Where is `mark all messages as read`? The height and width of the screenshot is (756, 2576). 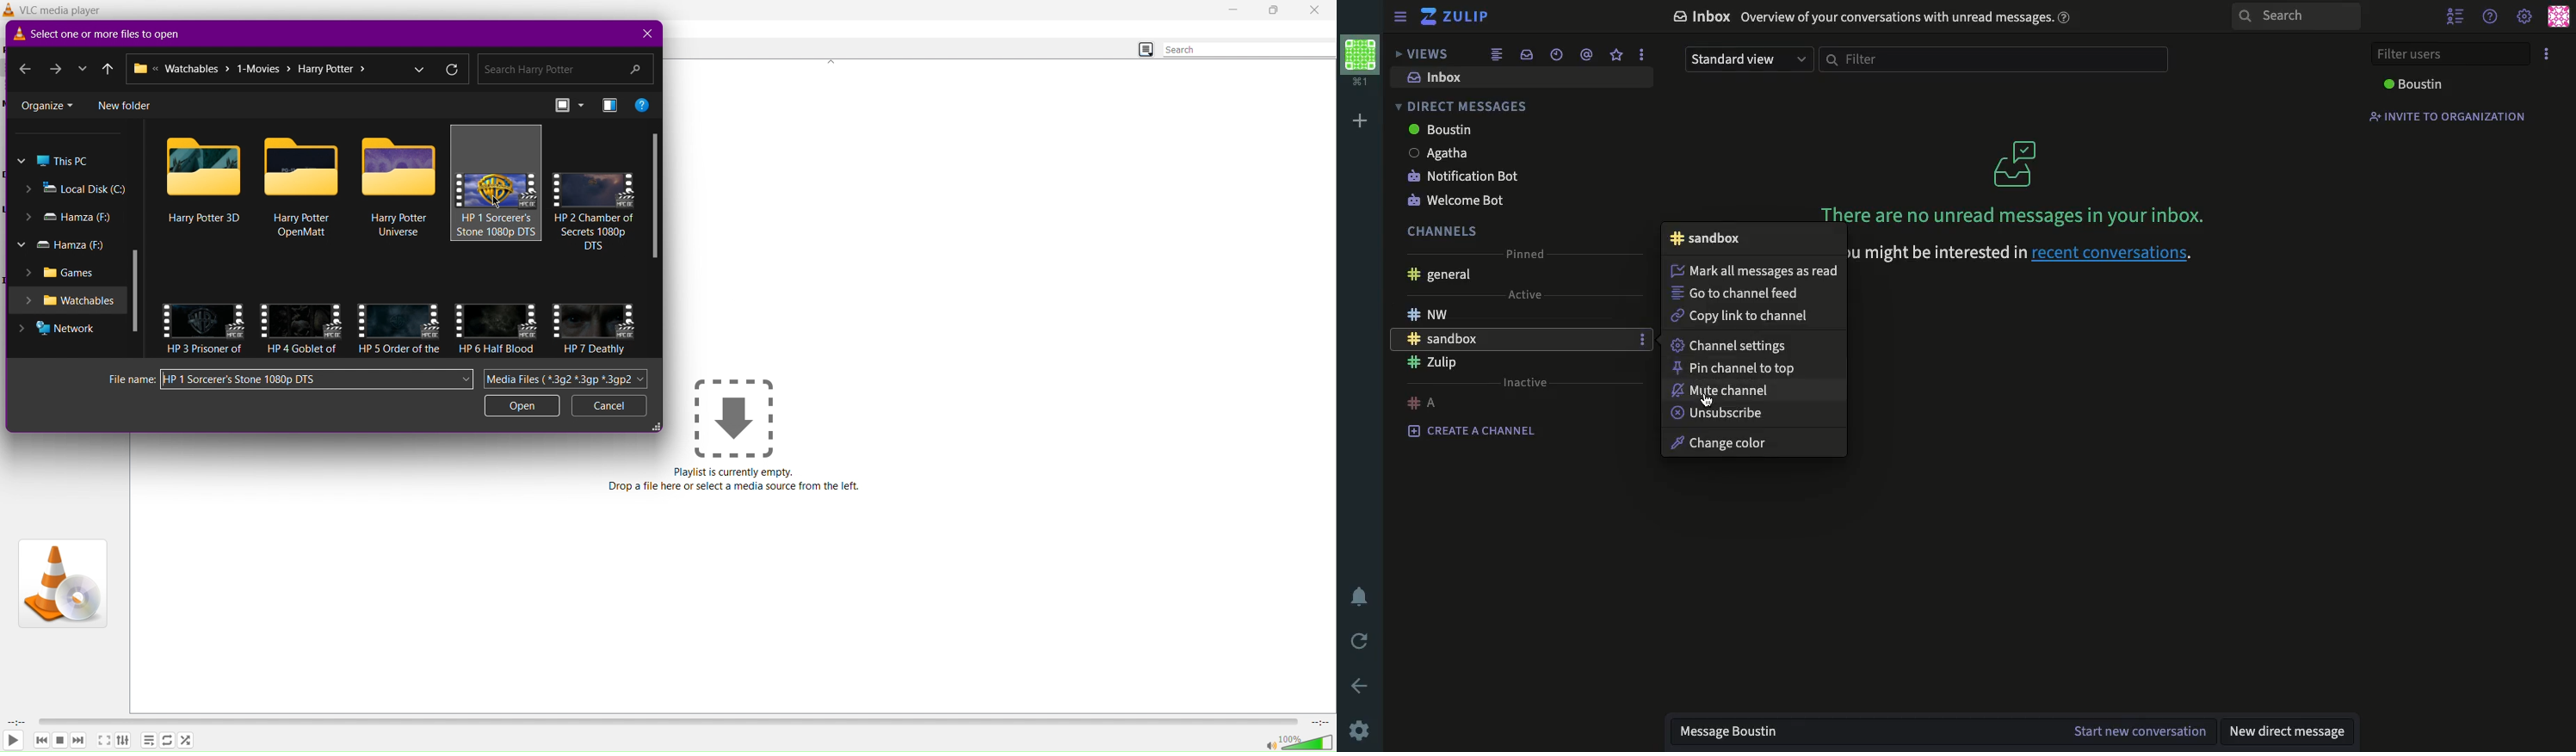
mark all messages as read is located at coordinates (1754, 271).